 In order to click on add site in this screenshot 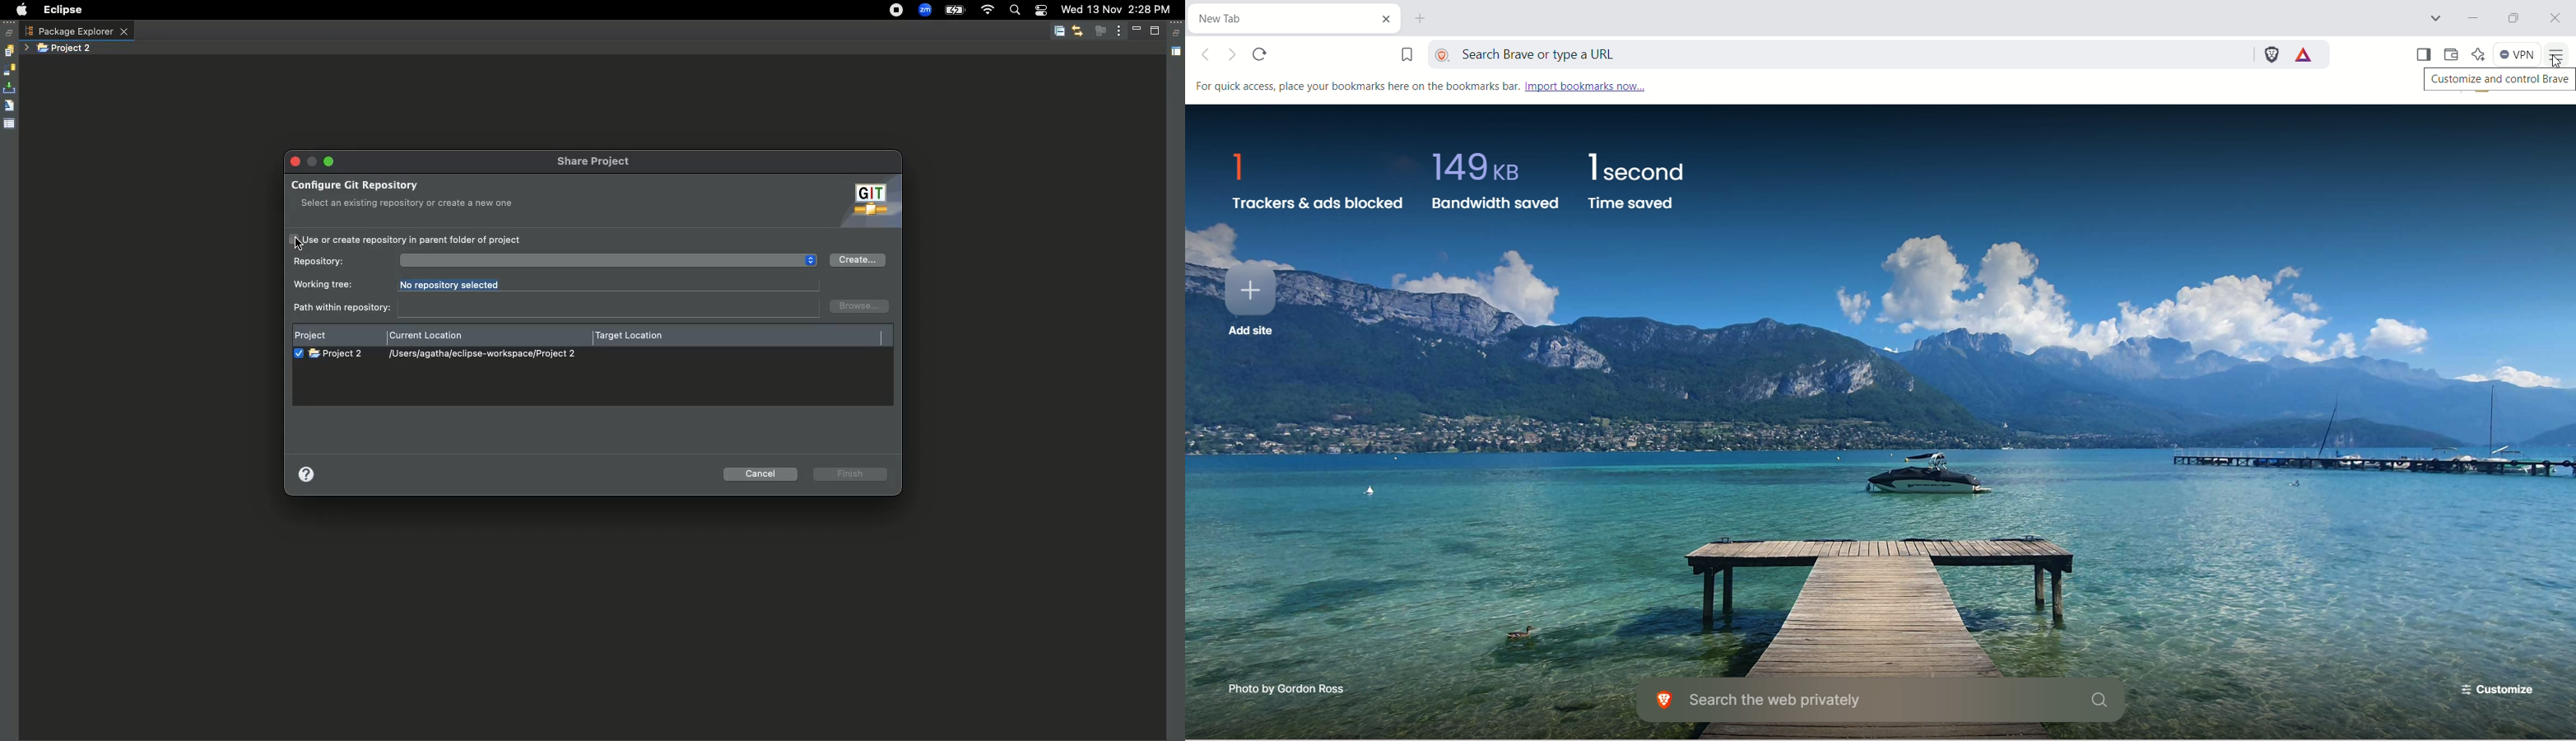, I will do `click(1248, 305)`.